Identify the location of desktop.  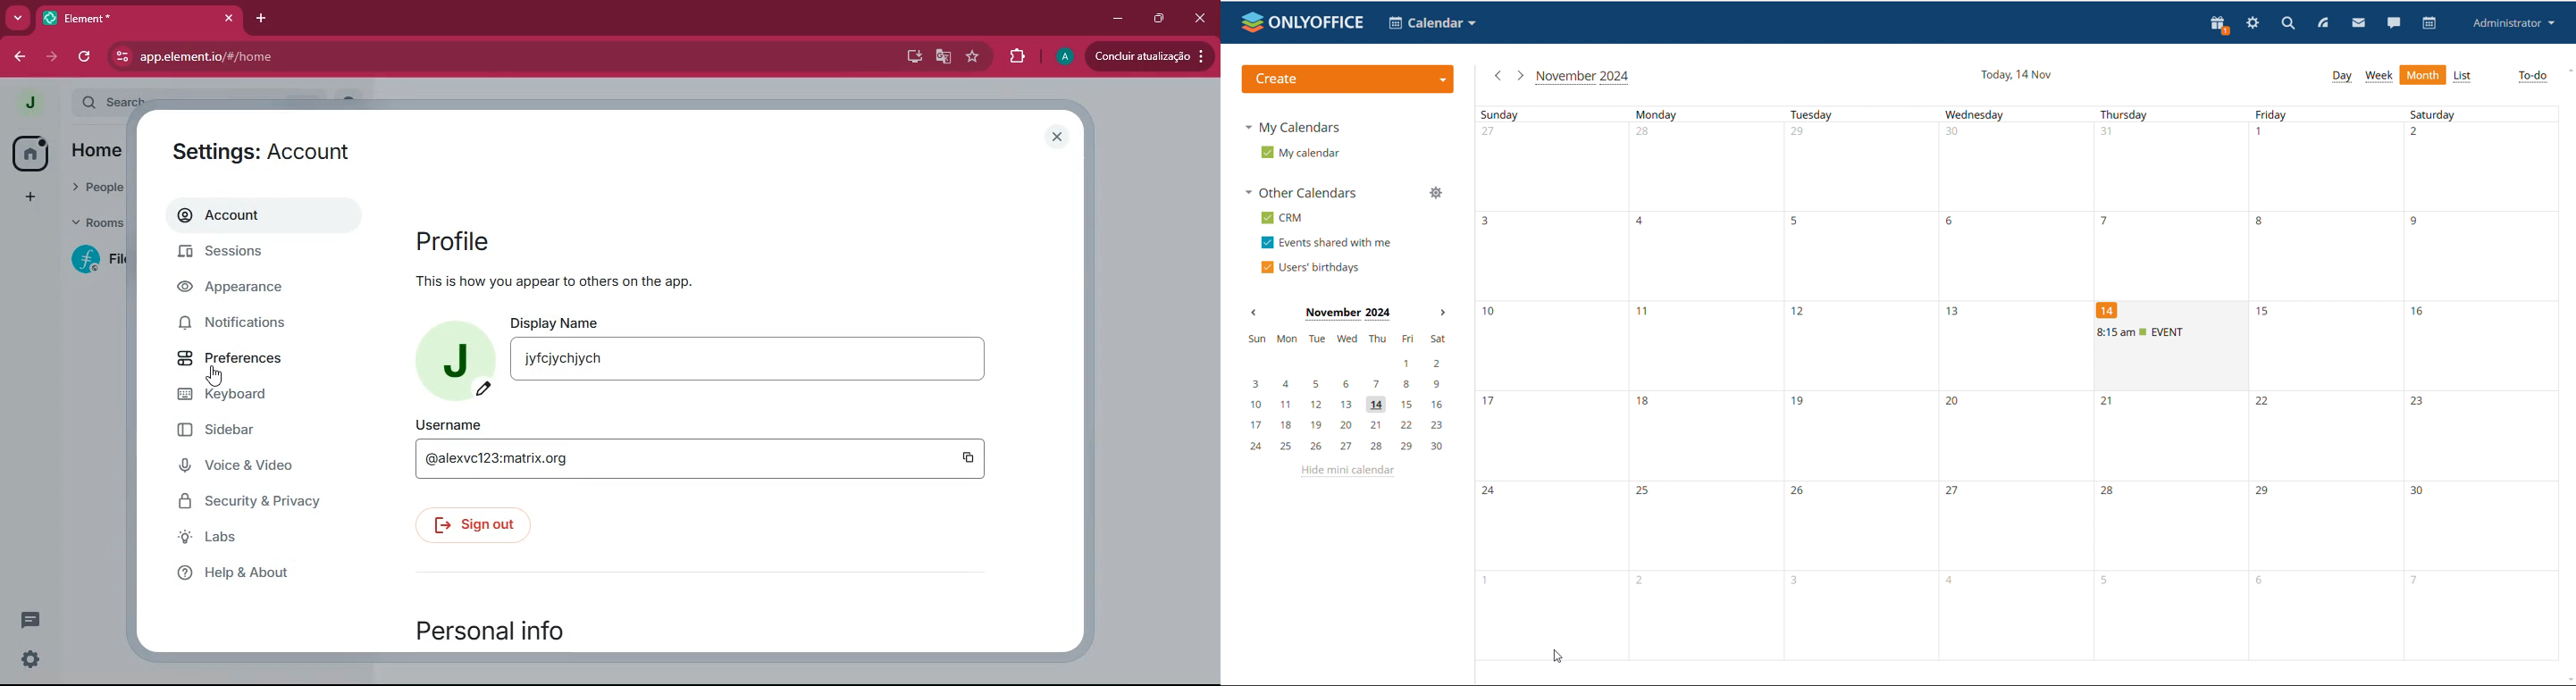
(913, 58).